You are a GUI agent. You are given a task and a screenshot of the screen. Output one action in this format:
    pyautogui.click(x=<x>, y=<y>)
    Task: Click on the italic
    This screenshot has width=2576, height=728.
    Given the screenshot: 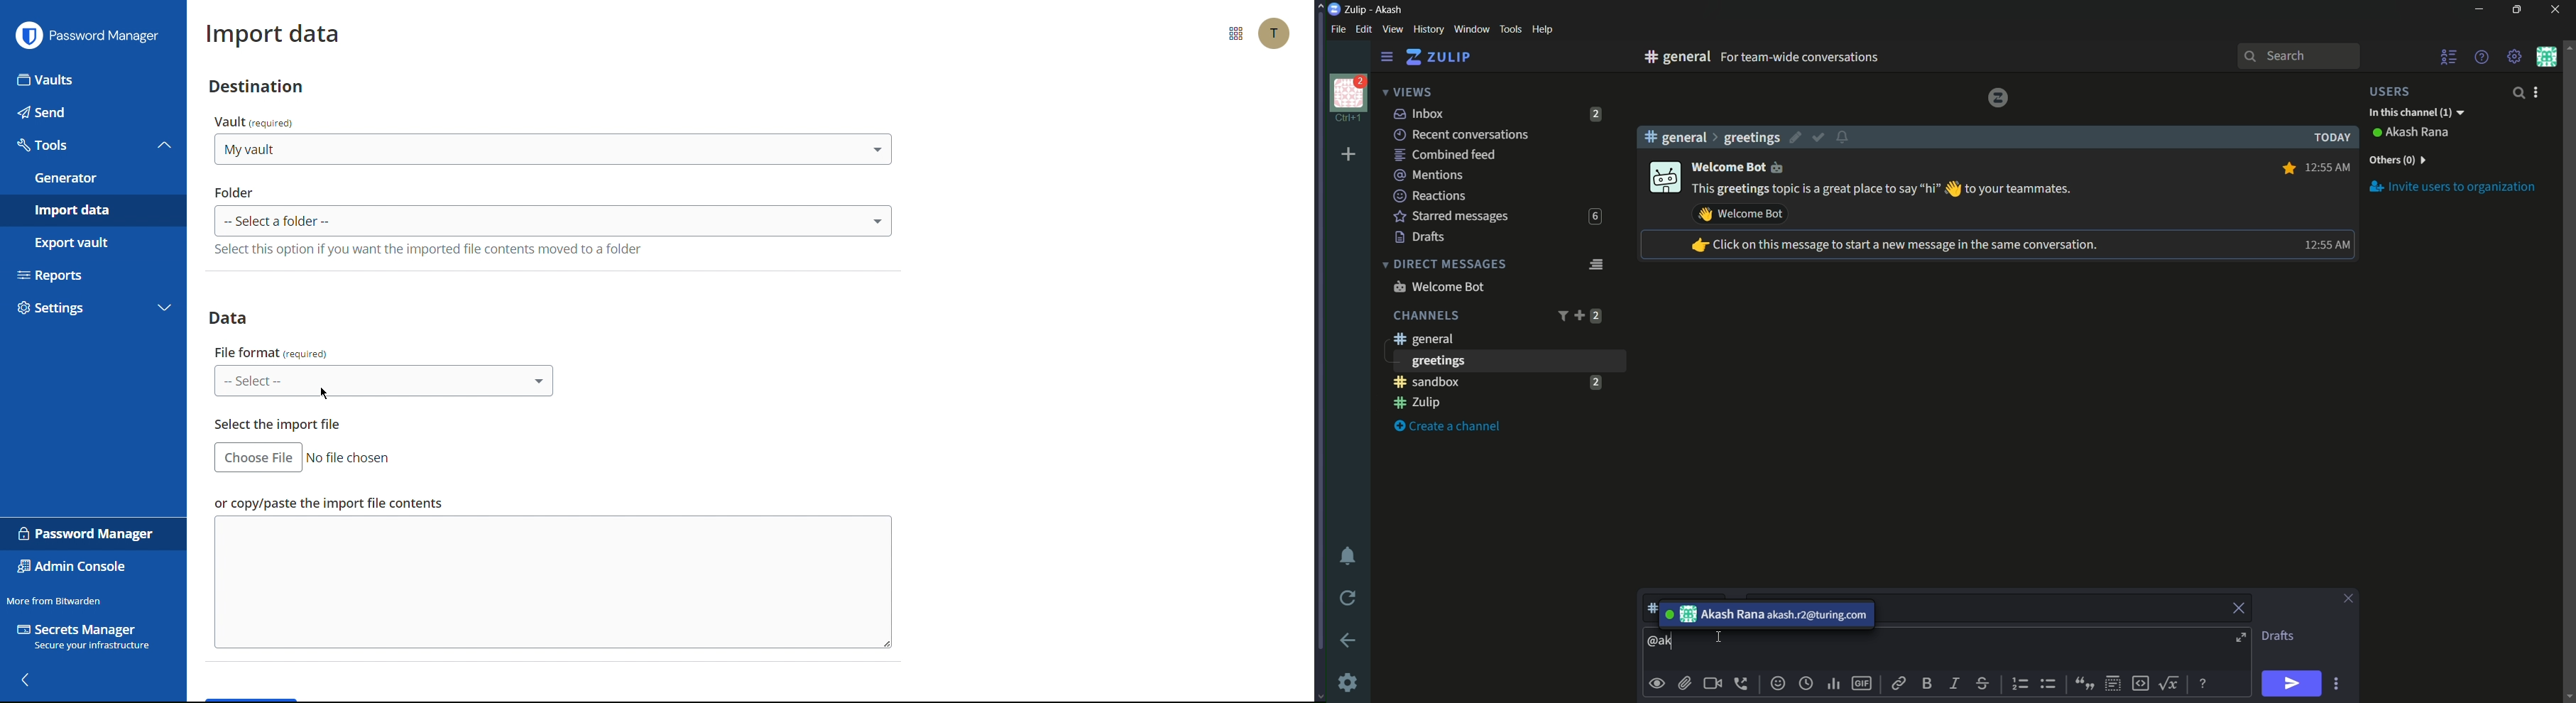 What is the action you would take?
    pyautogui.click(x=1953, y=683)
    